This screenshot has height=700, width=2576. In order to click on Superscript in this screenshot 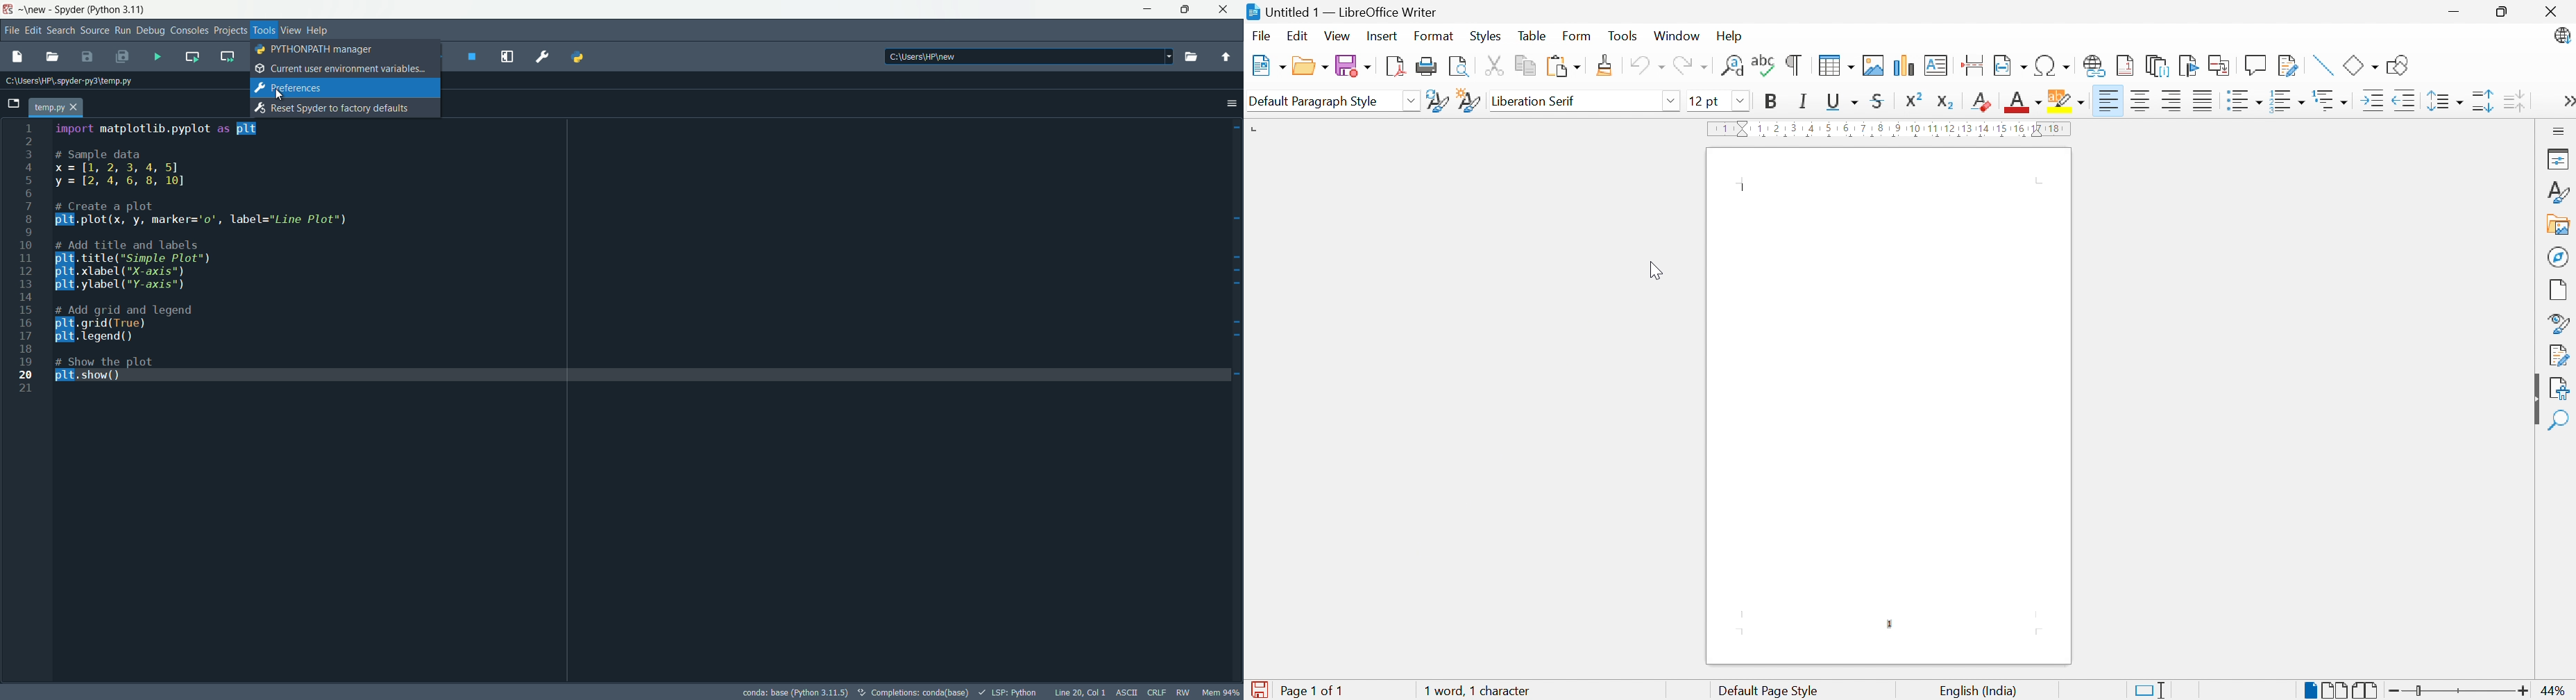, I will do `click(1914, 99)`.